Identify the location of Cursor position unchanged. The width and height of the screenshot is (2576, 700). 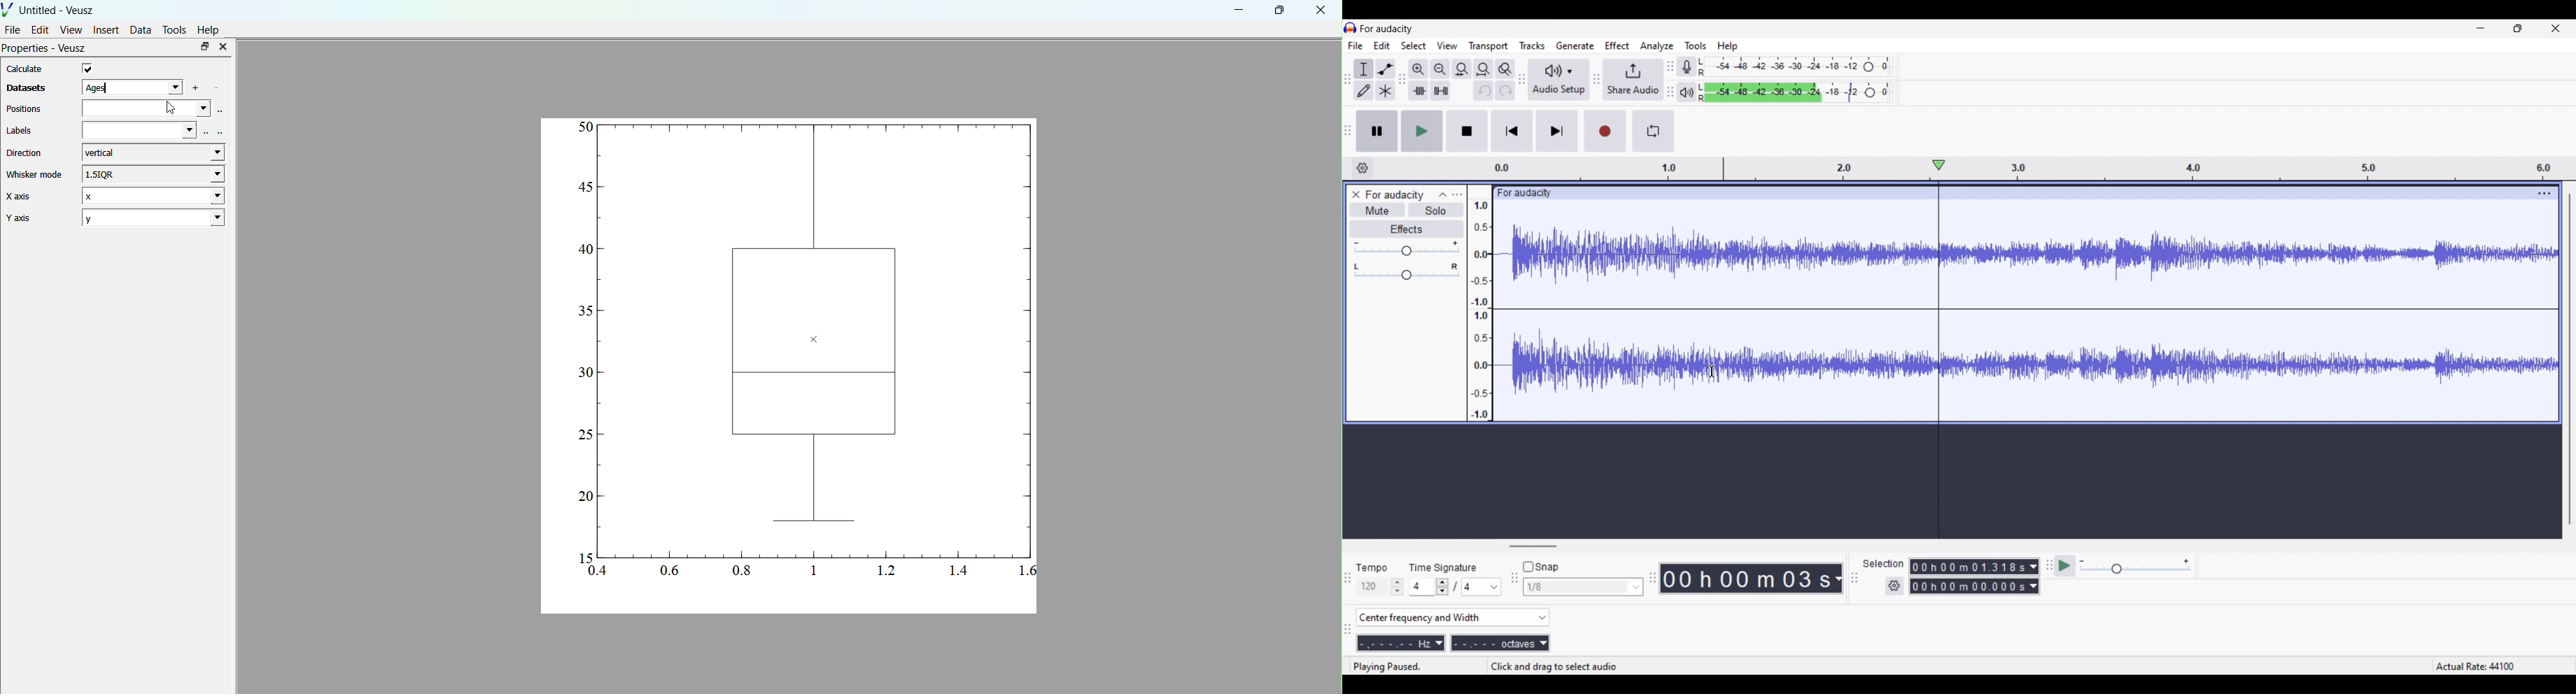
(1716, 369).